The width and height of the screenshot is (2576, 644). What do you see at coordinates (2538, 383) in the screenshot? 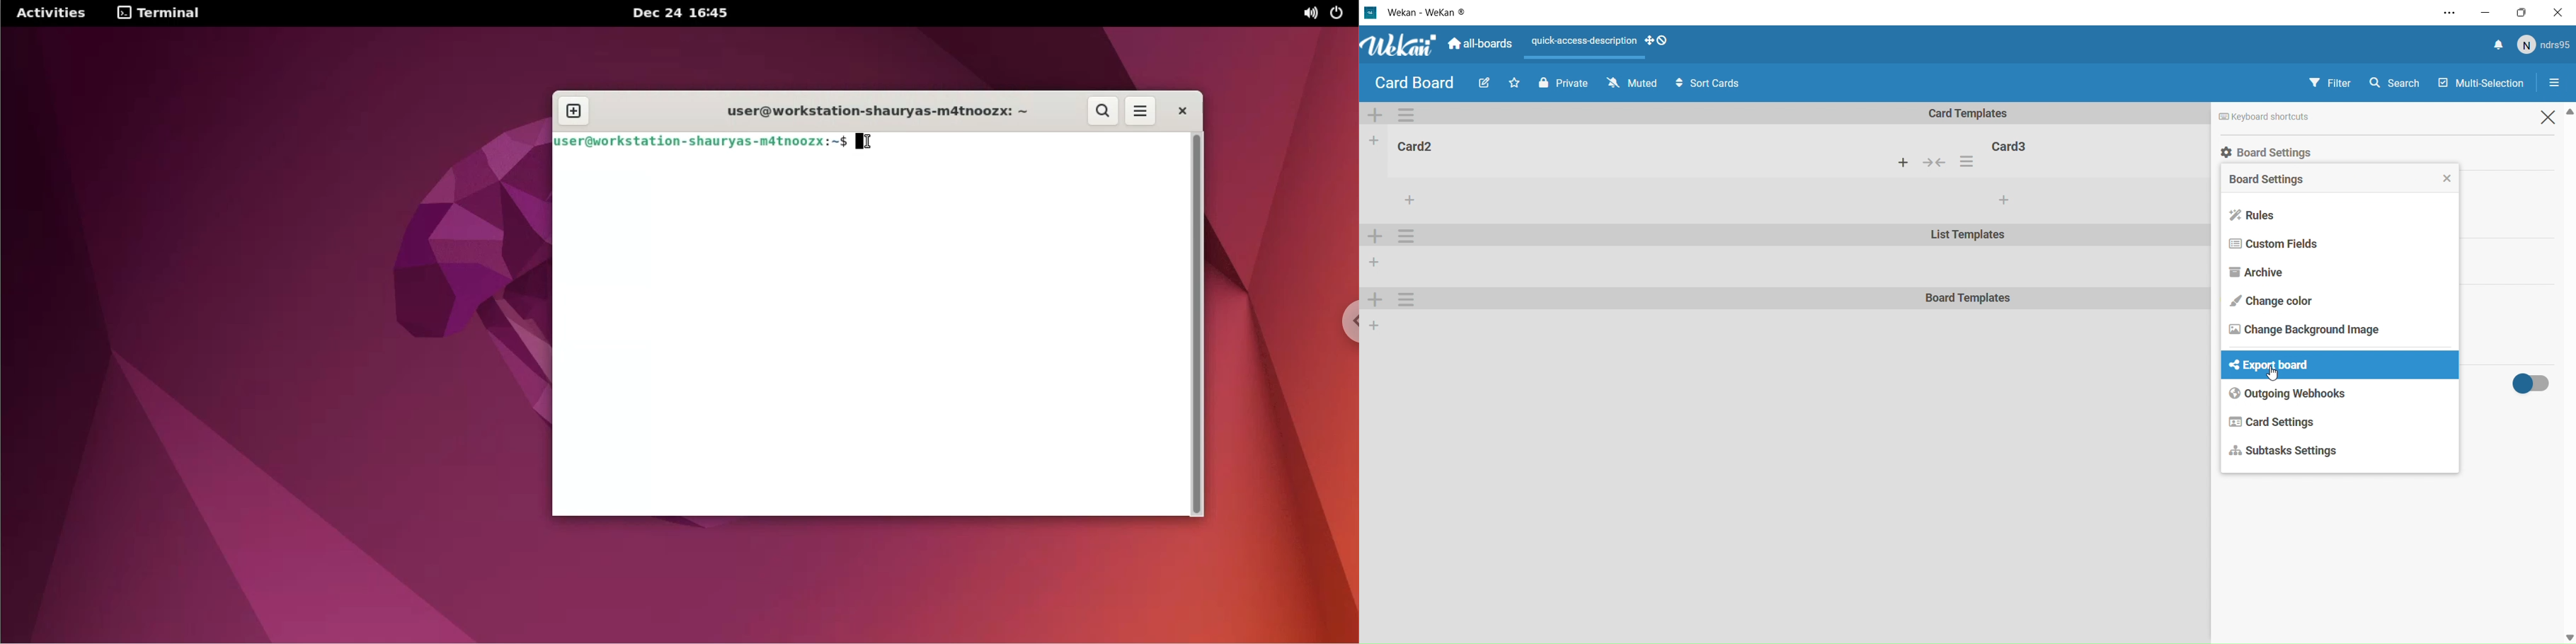
I see `toggle off` at bounding box center [2538, 383].